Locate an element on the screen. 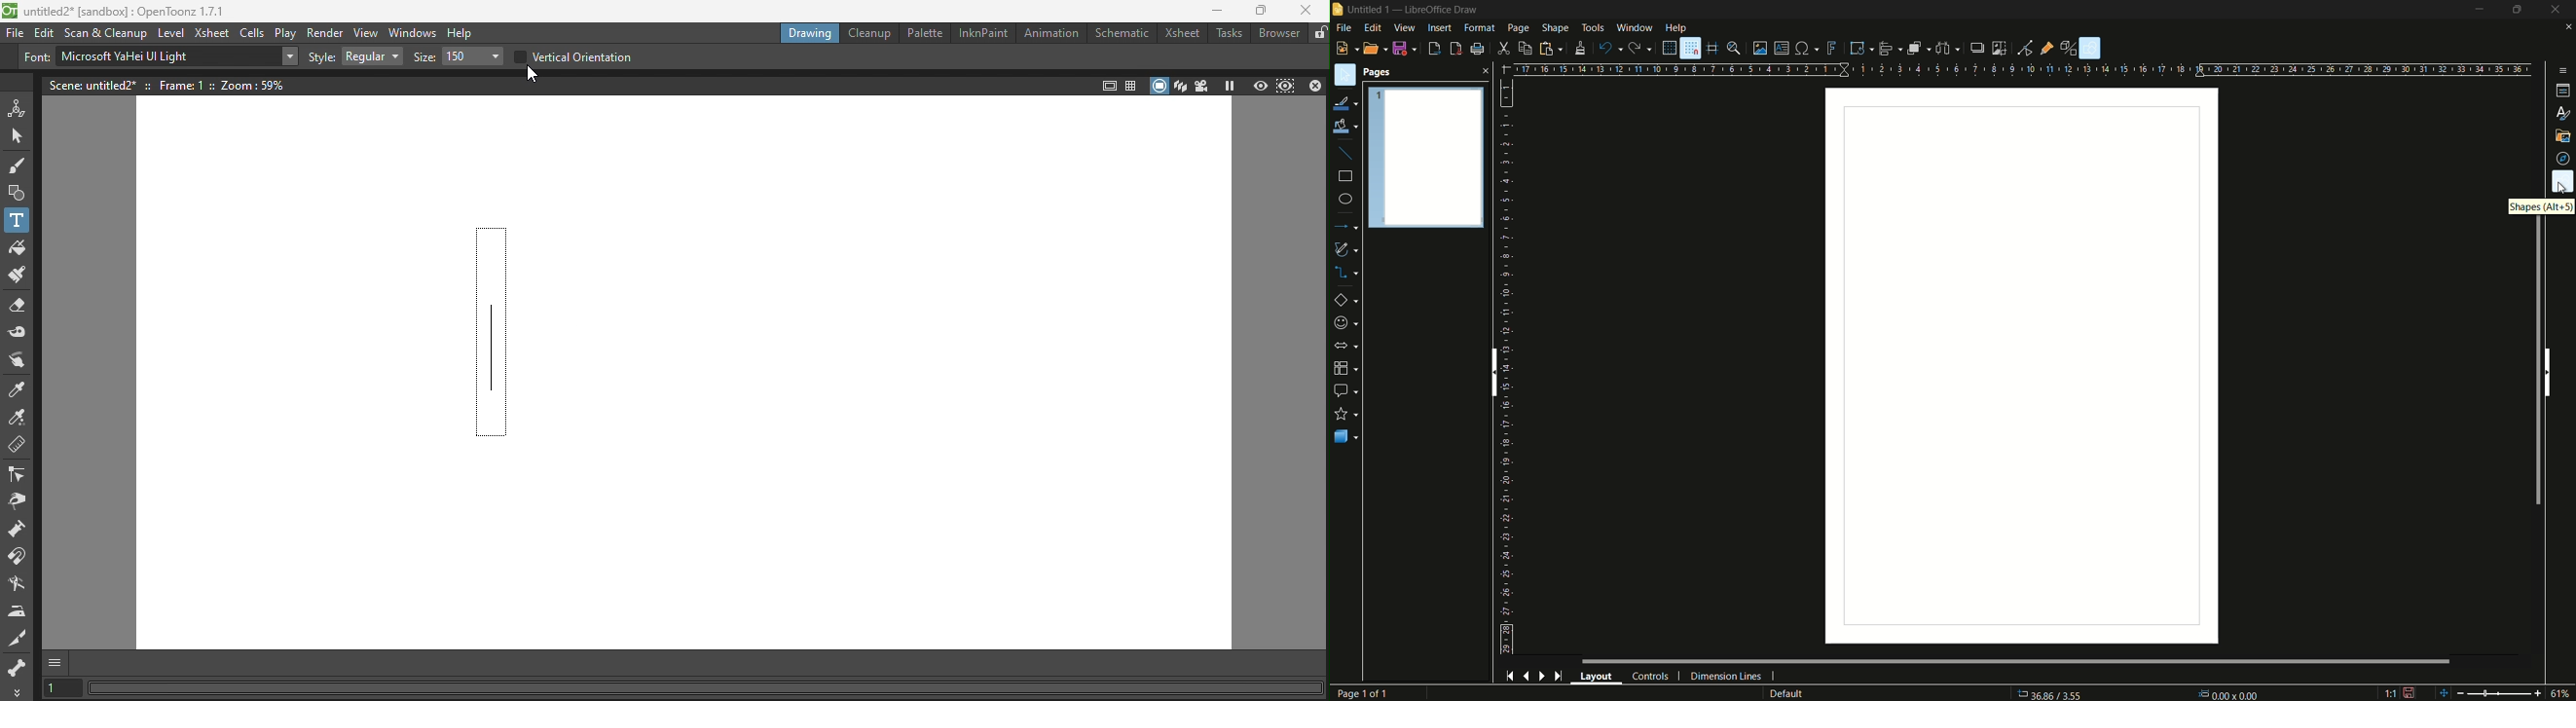 Image resolution: width=2576 pixels, height=728 pixels. save file is located at coordinates (1405, 48).